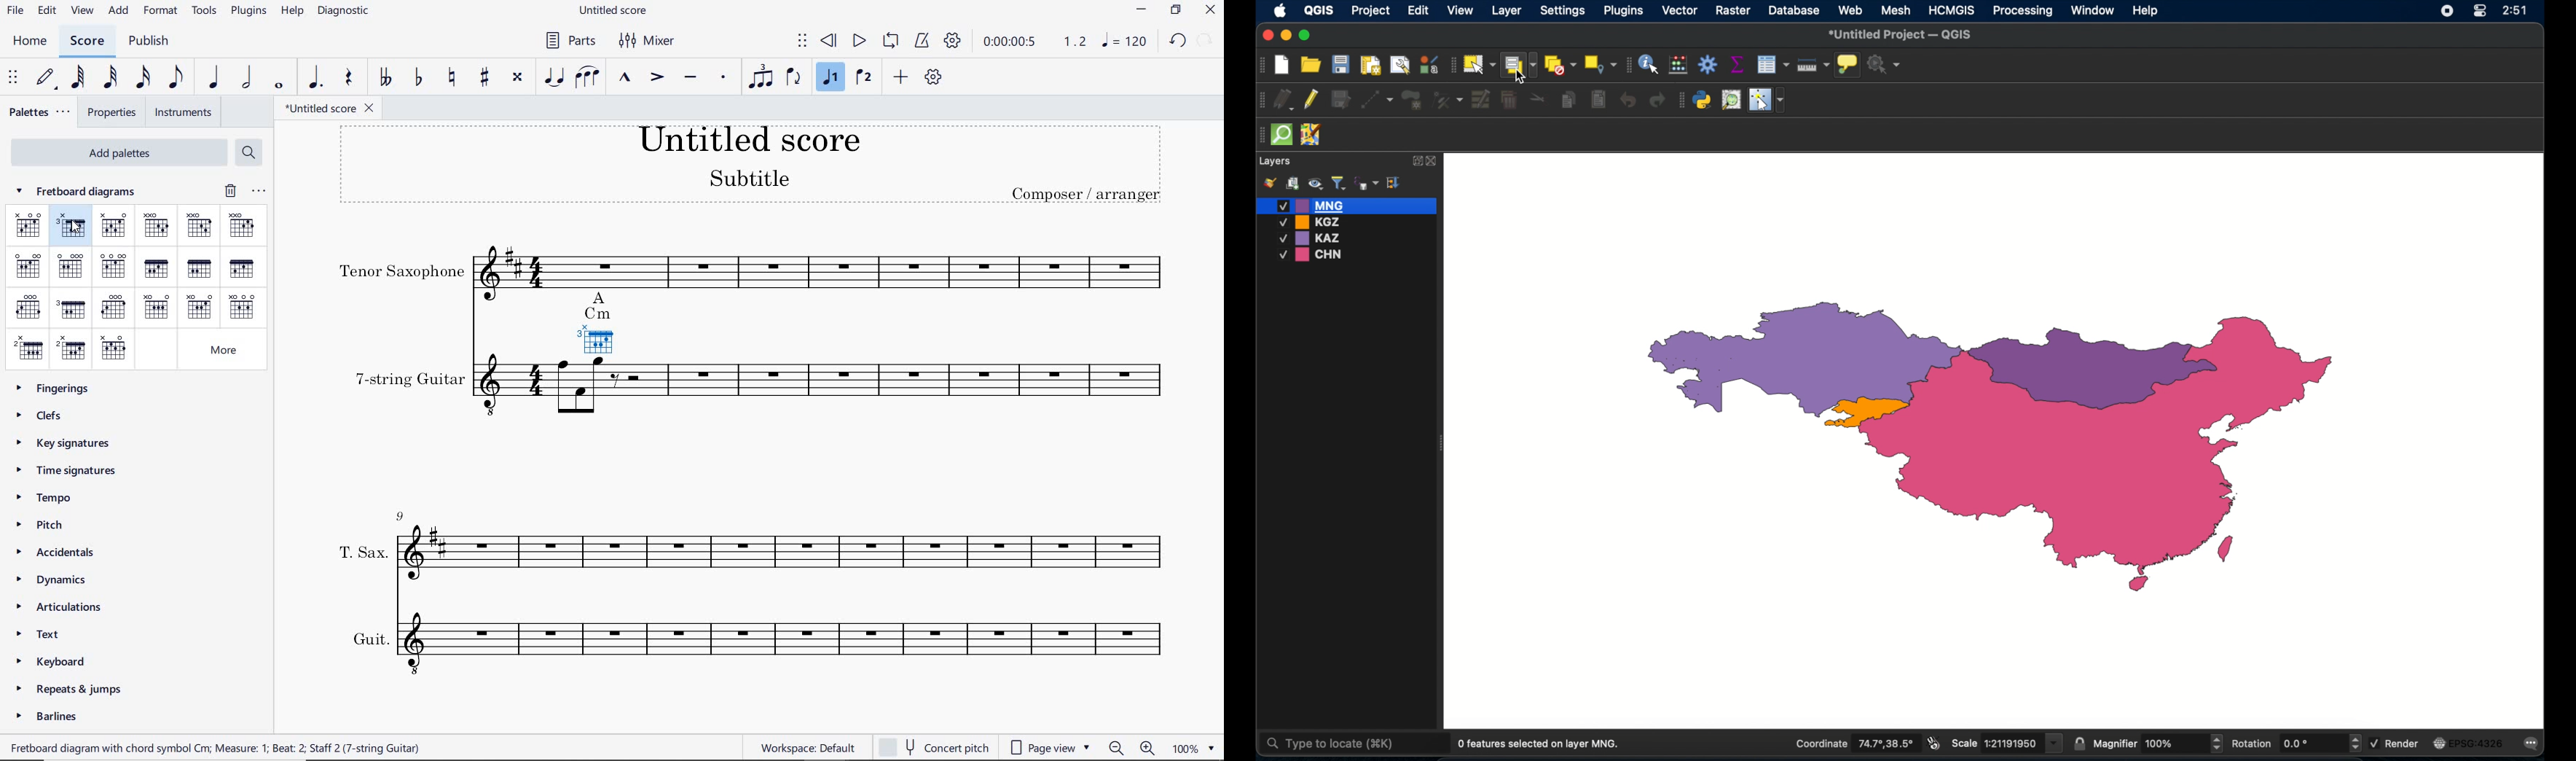  What do you see at coordinates (1034, 42) in the screenshot?
I see `PLAY SPEED` at bounding box center [1034, 42].